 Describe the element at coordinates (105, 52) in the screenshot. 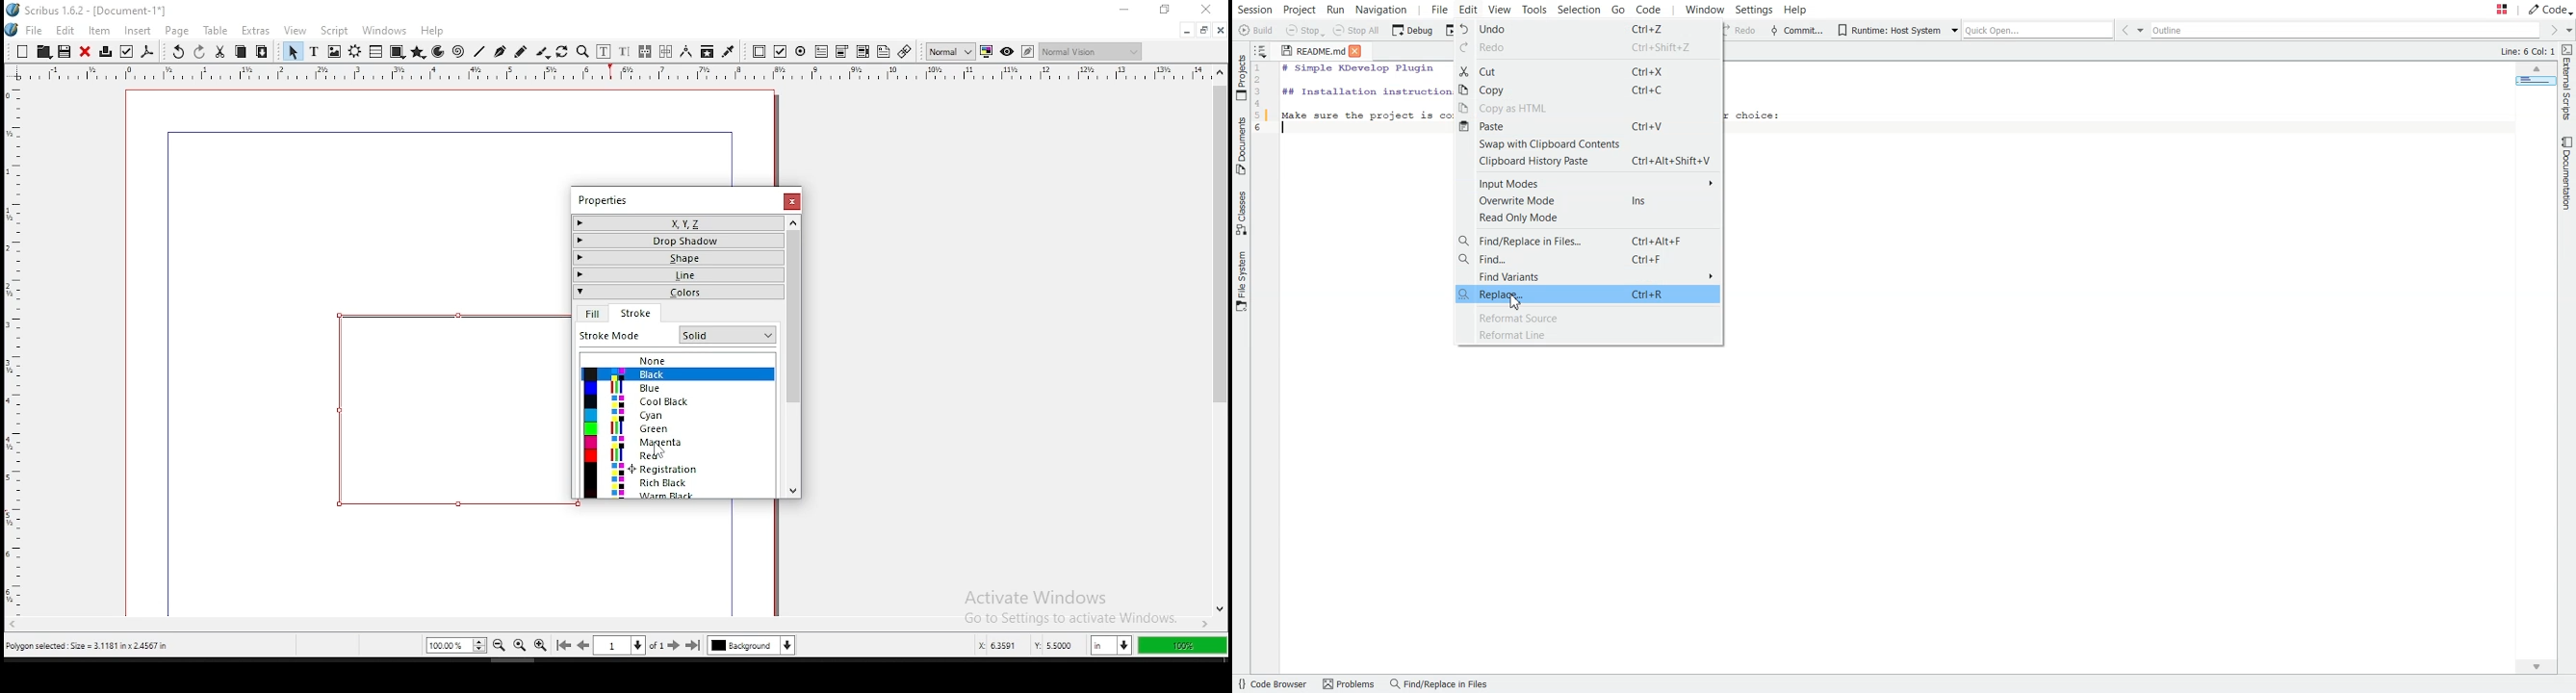

I see `printer` at that location.